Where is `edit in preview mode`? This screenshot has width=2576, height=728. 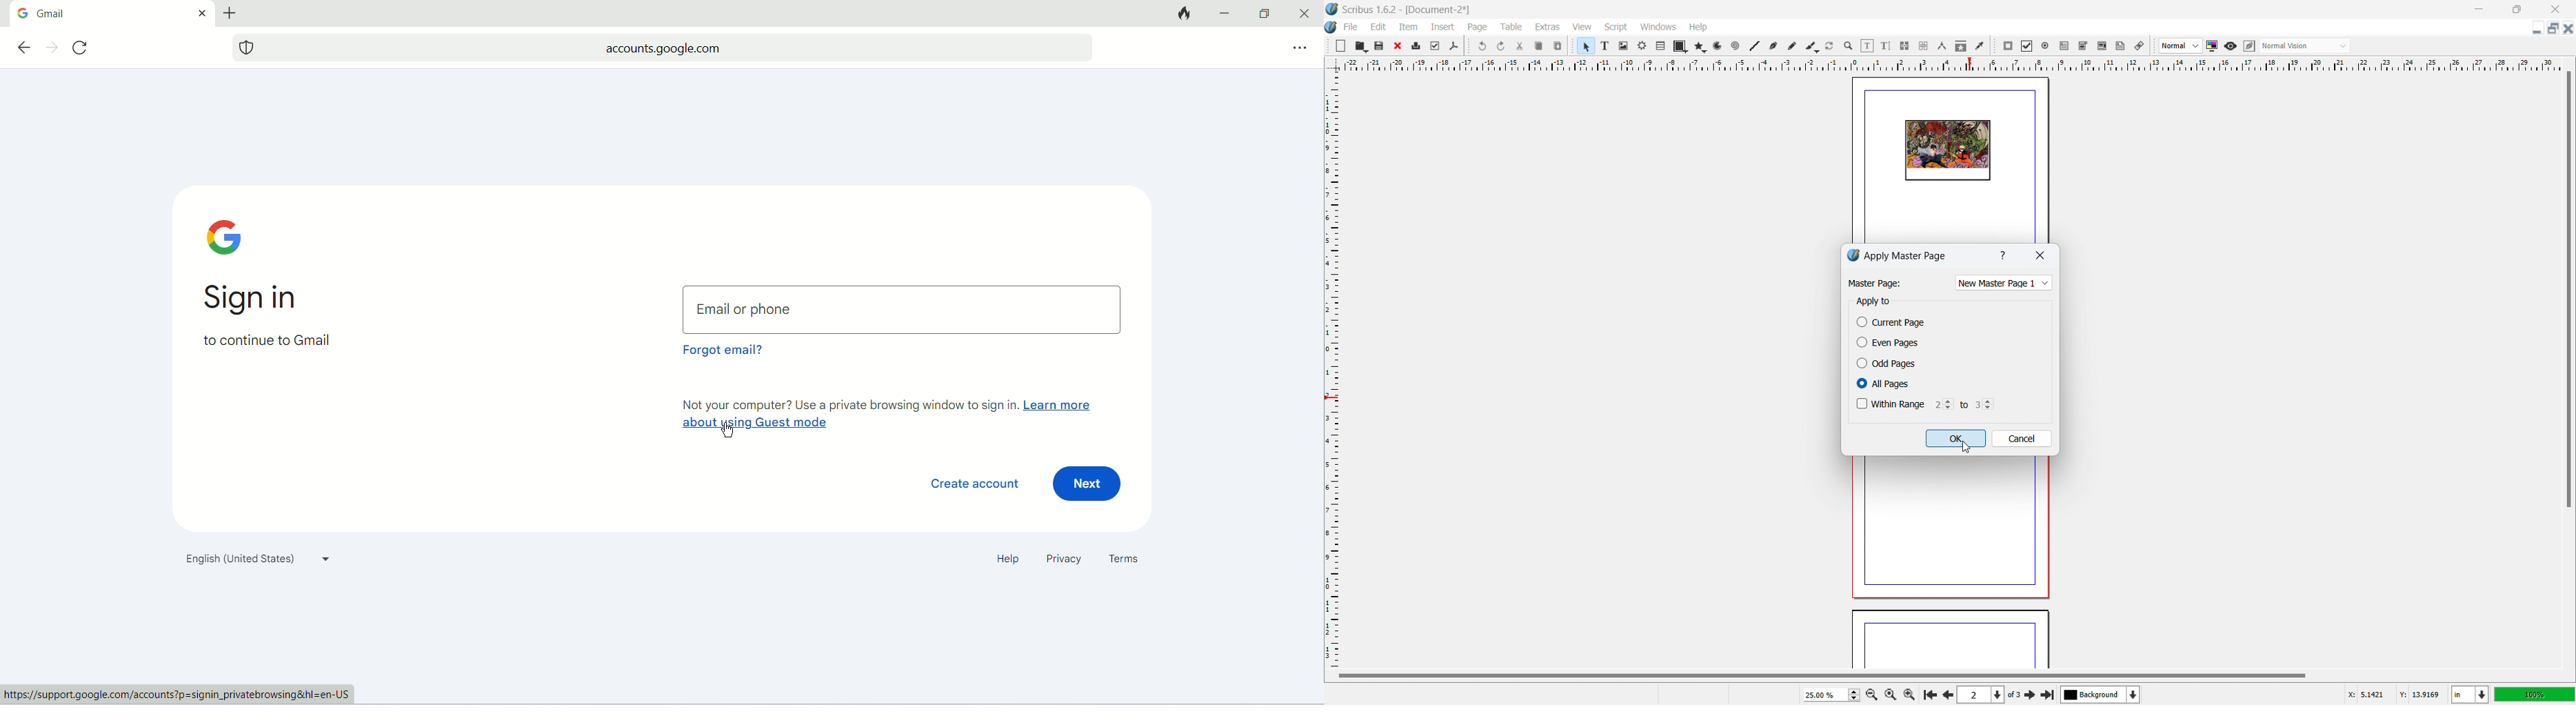 edit in preview mode is located at coordinates (2249, 46).